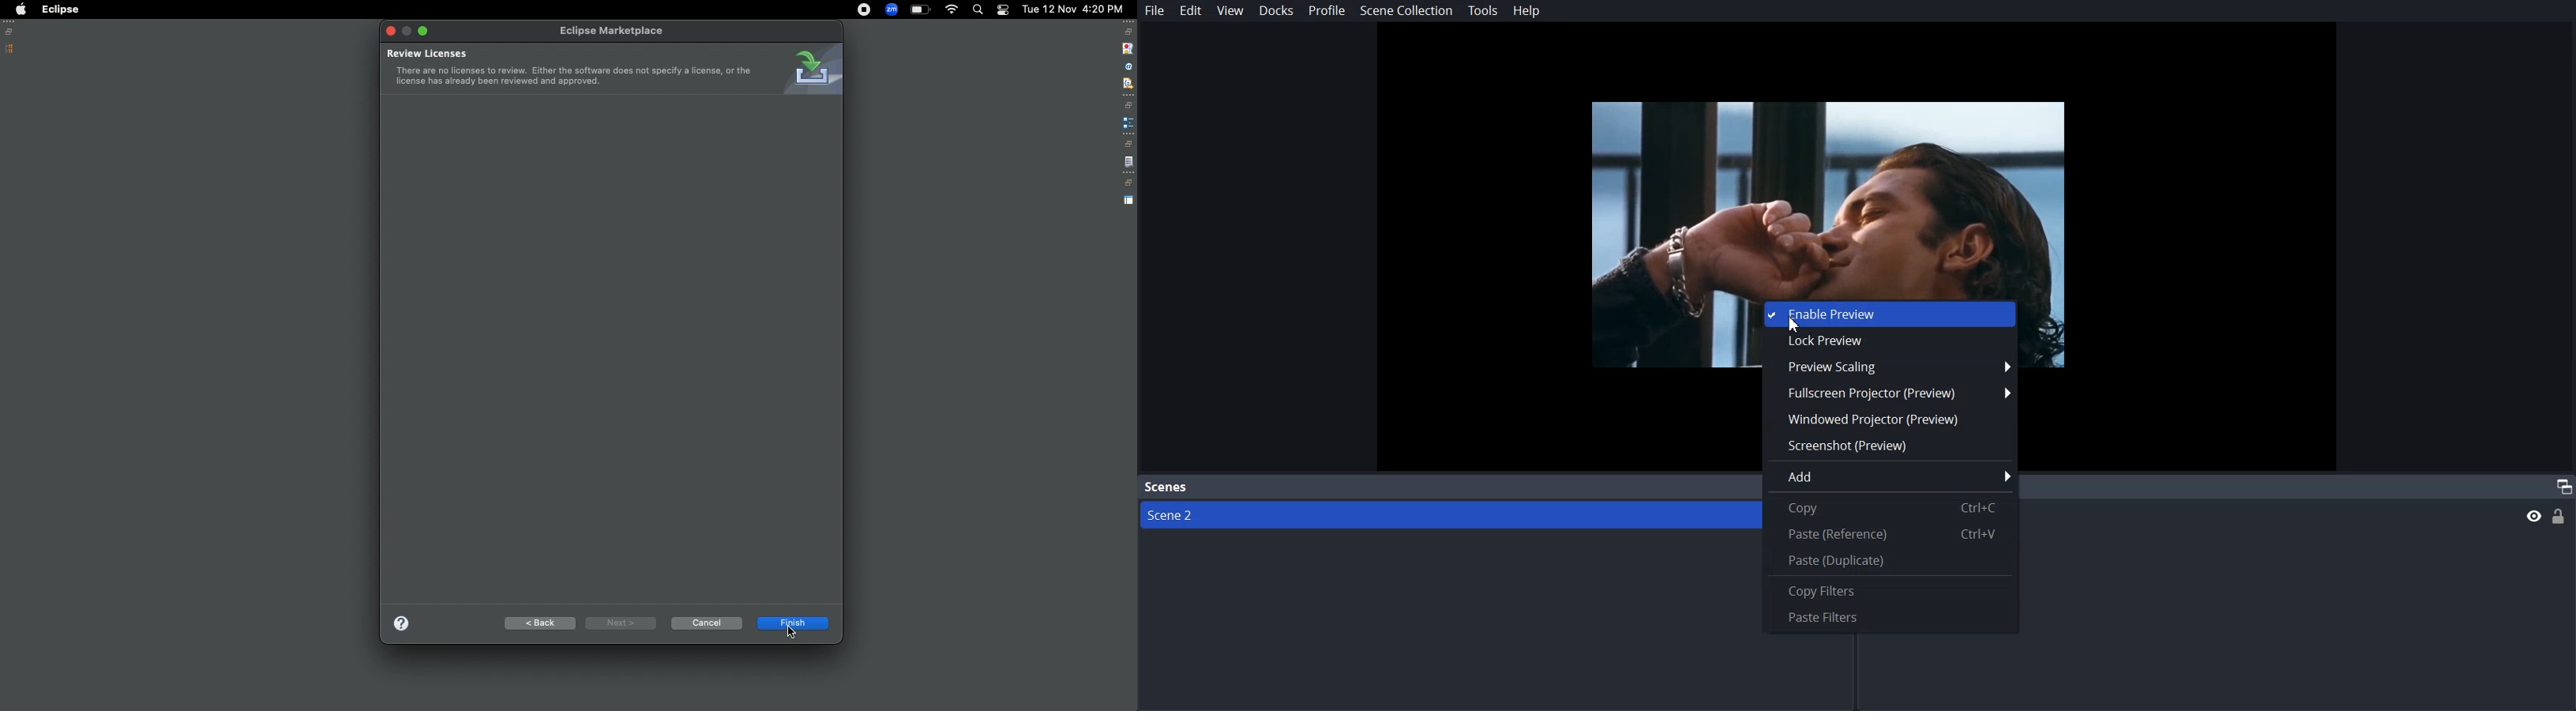 This screenshot has height=728, width=2576. I want to click on Maximize, so click(2563, 484).